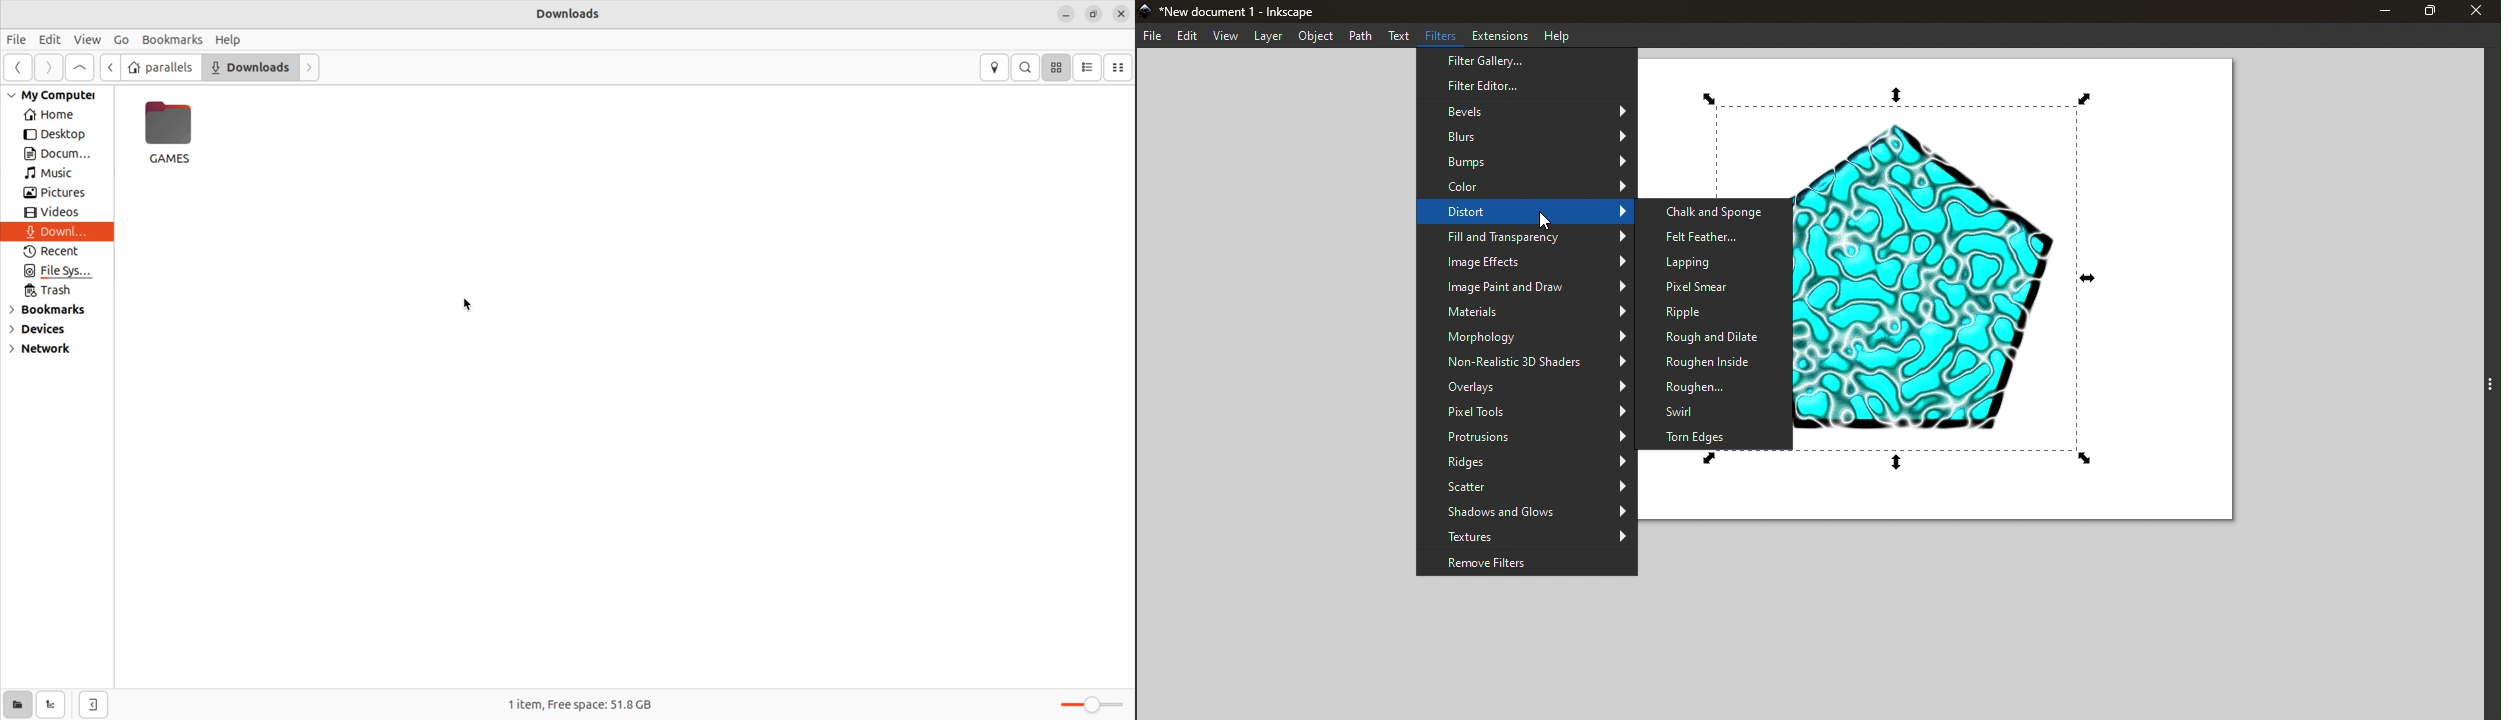 The height and width of the screenshot is (728, 2520). What do you see at coordinates (1253, 11) in the screenshot?
I see `New document 1 - Inkscape` at bounding box center [1253, 11].